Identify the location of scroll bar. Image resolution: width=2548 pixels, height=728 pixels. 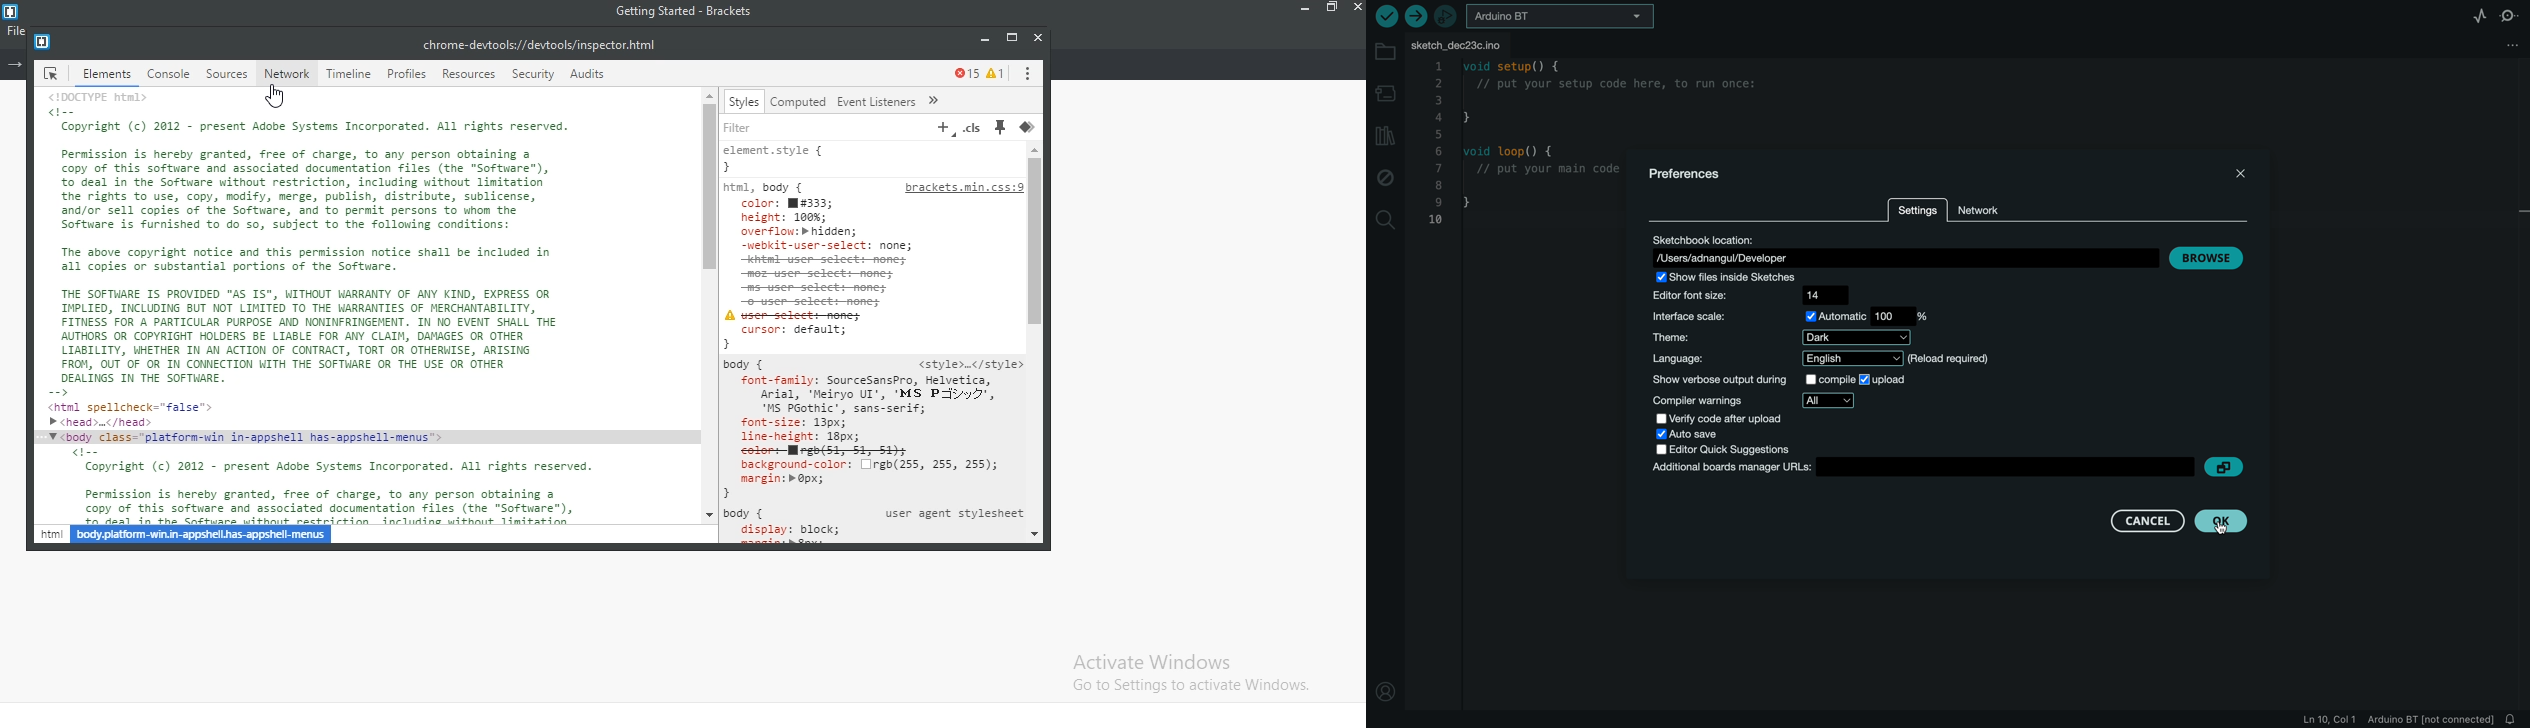
(710, 302).